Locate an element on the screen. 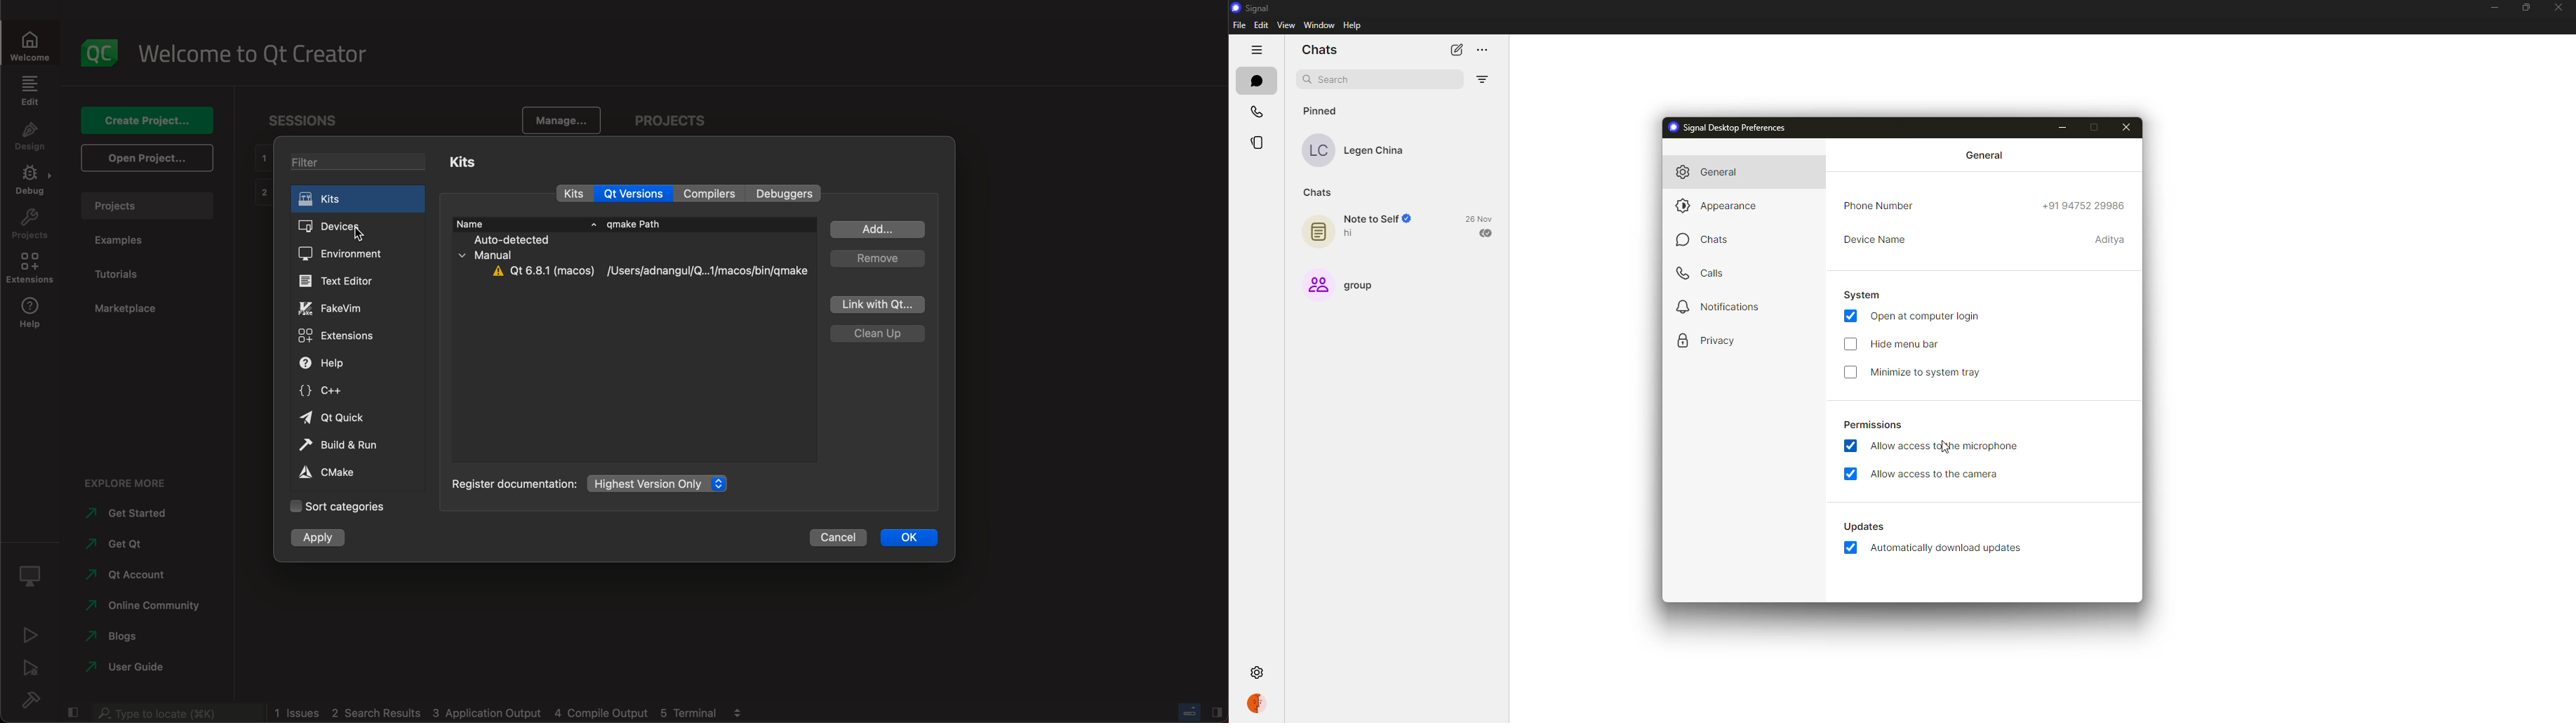  extensions is located at coordinates (343, 337).